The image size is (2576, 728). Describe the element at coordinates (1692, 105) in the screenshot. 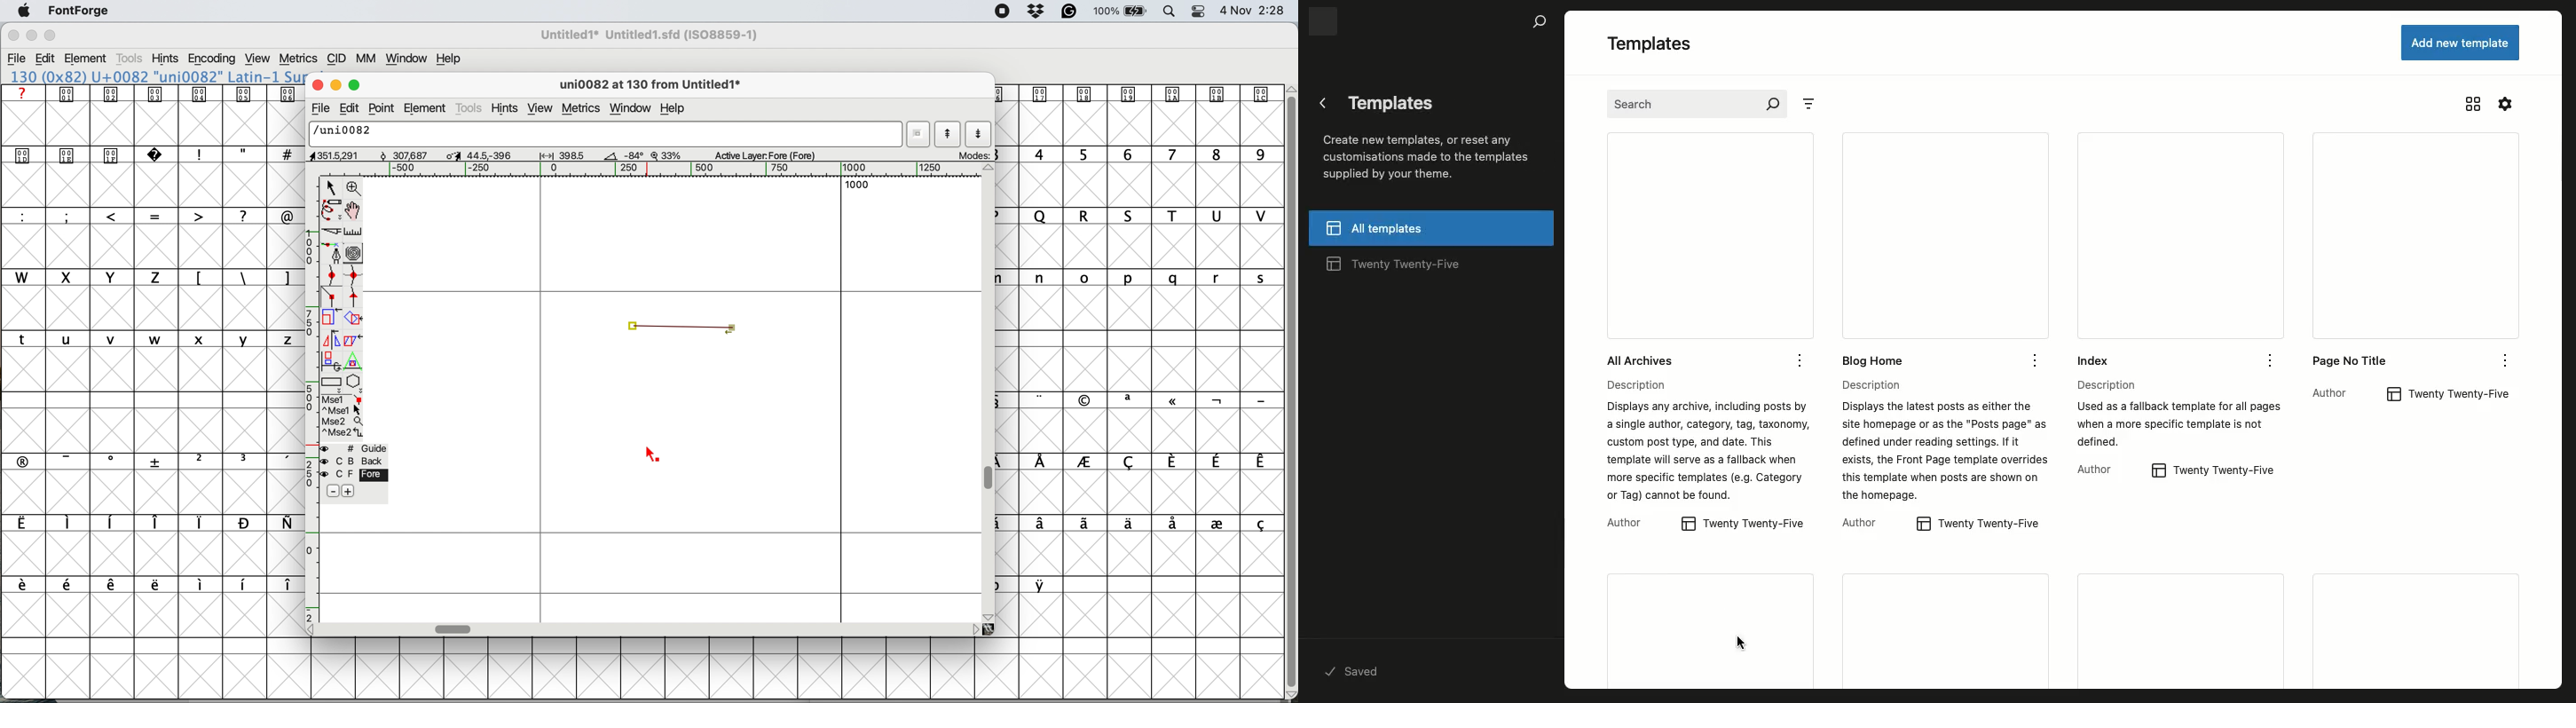

I see `Search` at that location.